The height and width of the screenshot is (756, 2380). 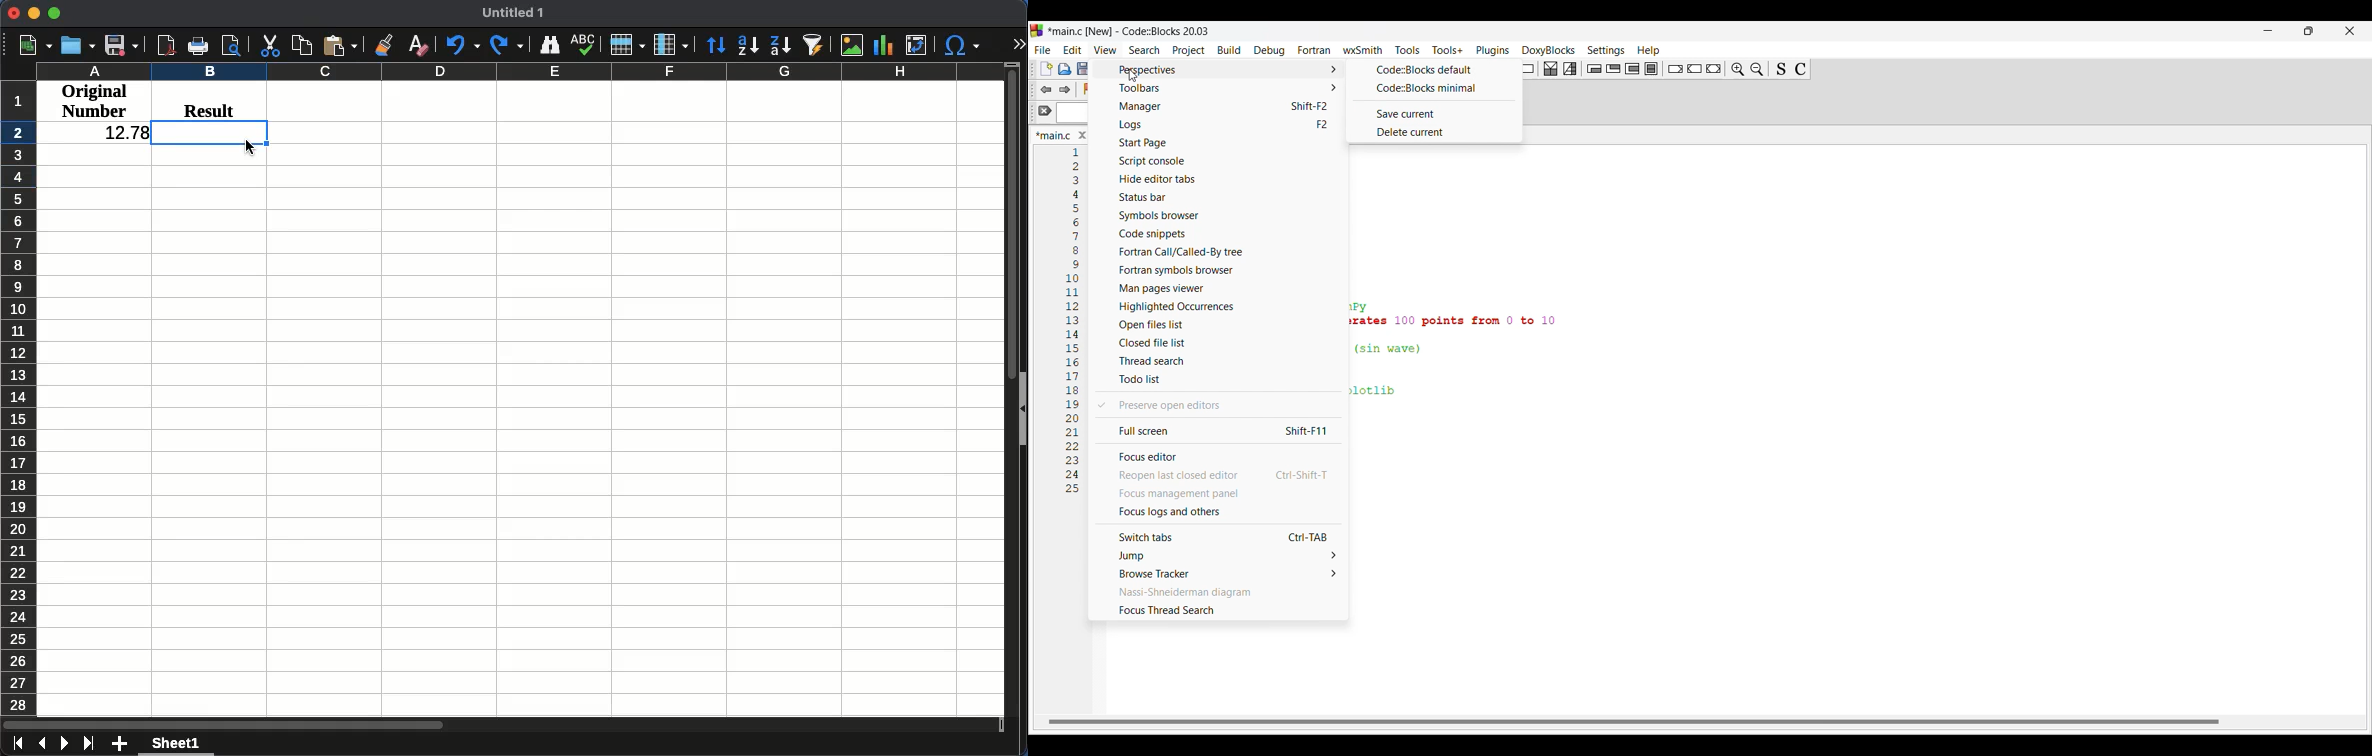 What do you see at coordinates (63, 746) in the screenshot?
I see `next sheet` at bounding box center [63, 746].